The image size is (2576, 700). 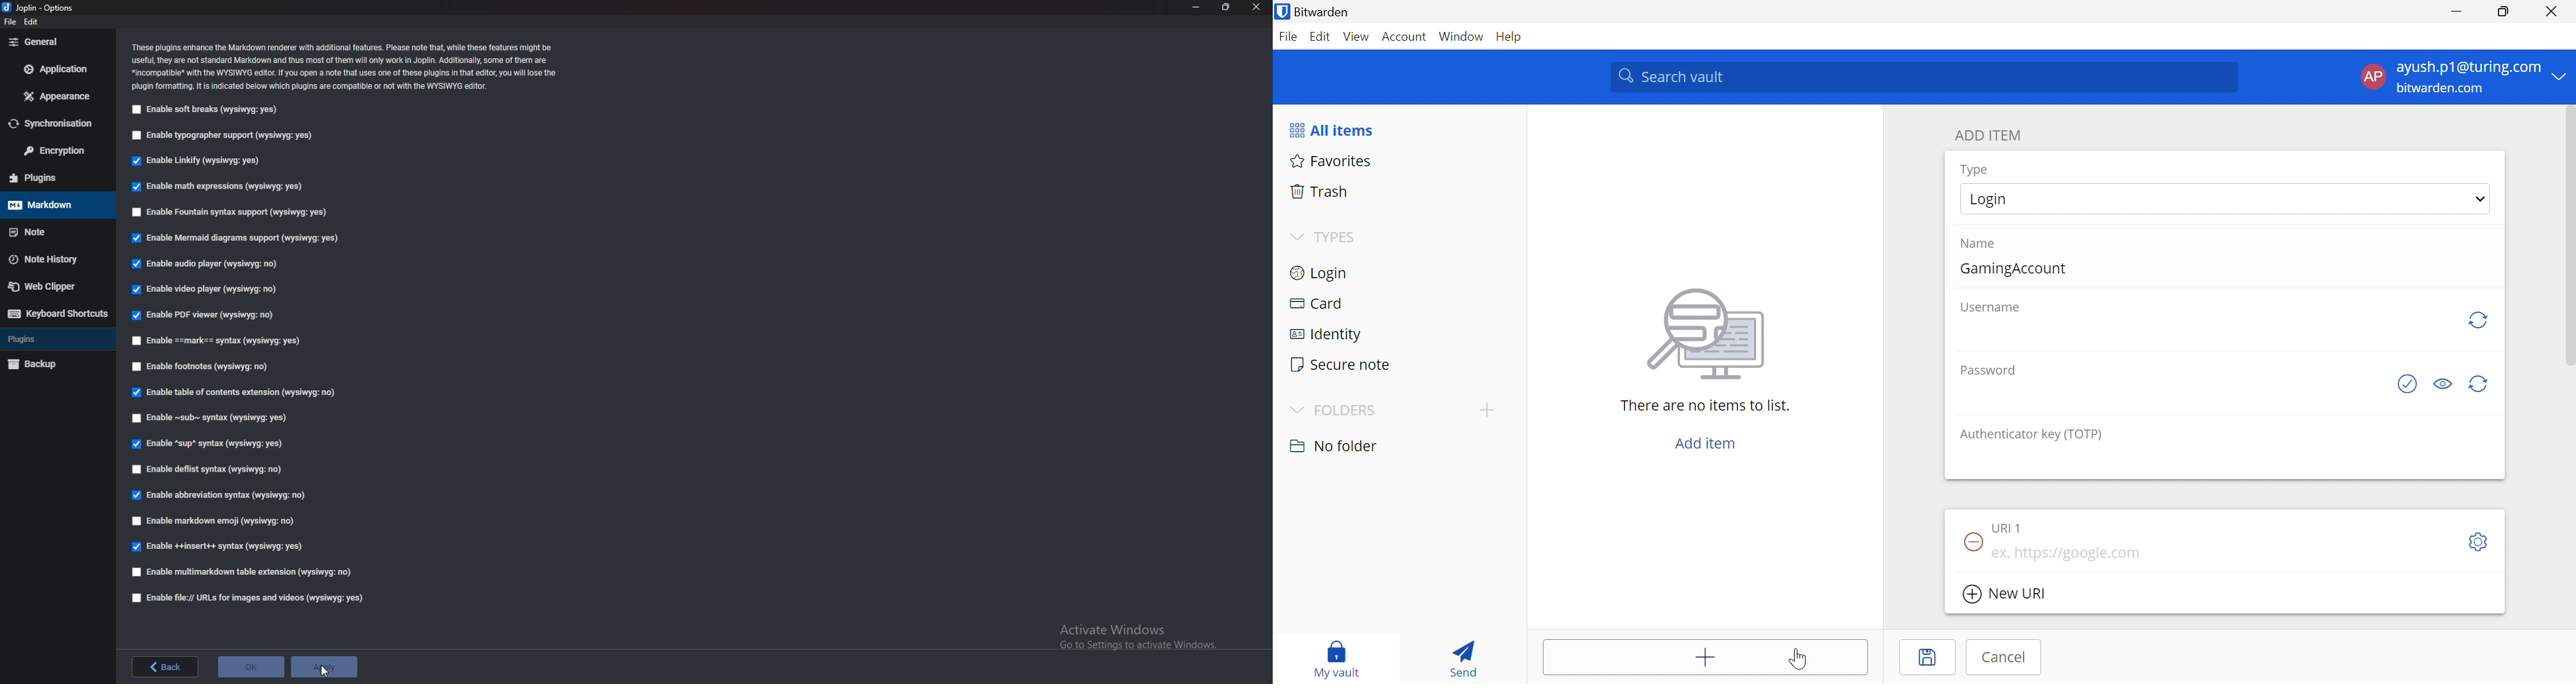 What do you see at coordinates (53, 204) in the screenshot?
I see `Markdown` at bounding box center [53, 204].